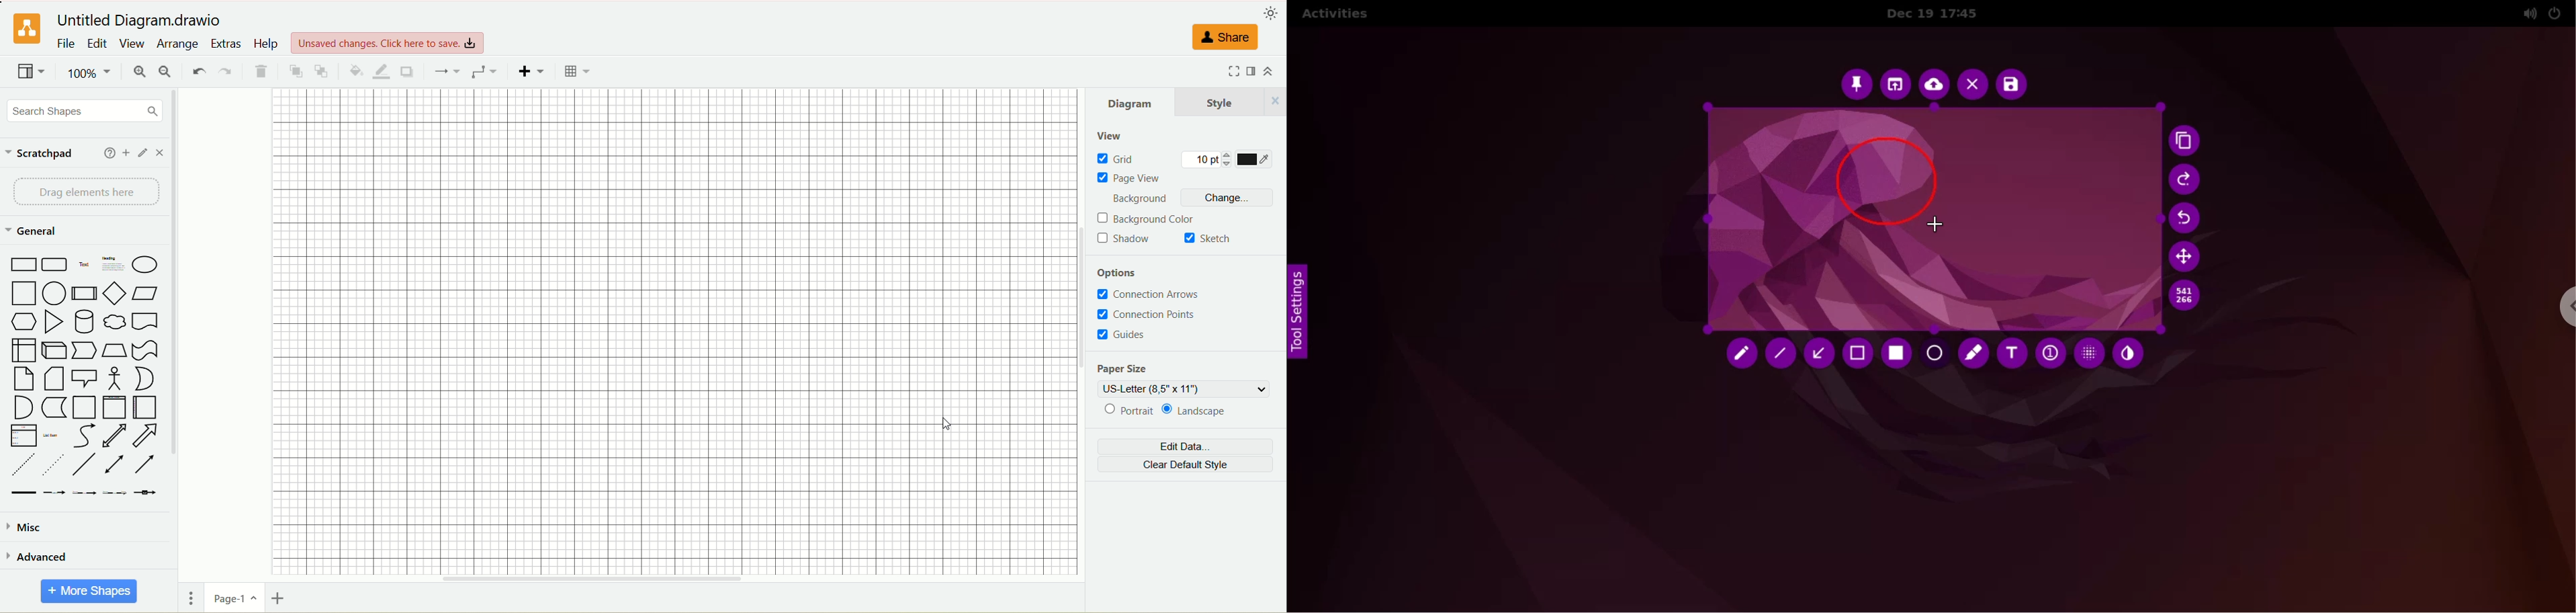 The width and height of the screenshot is (2576, 616). Describe the element at coordinates (1128, 412) in the screenshot. I see `portrait` at that location.